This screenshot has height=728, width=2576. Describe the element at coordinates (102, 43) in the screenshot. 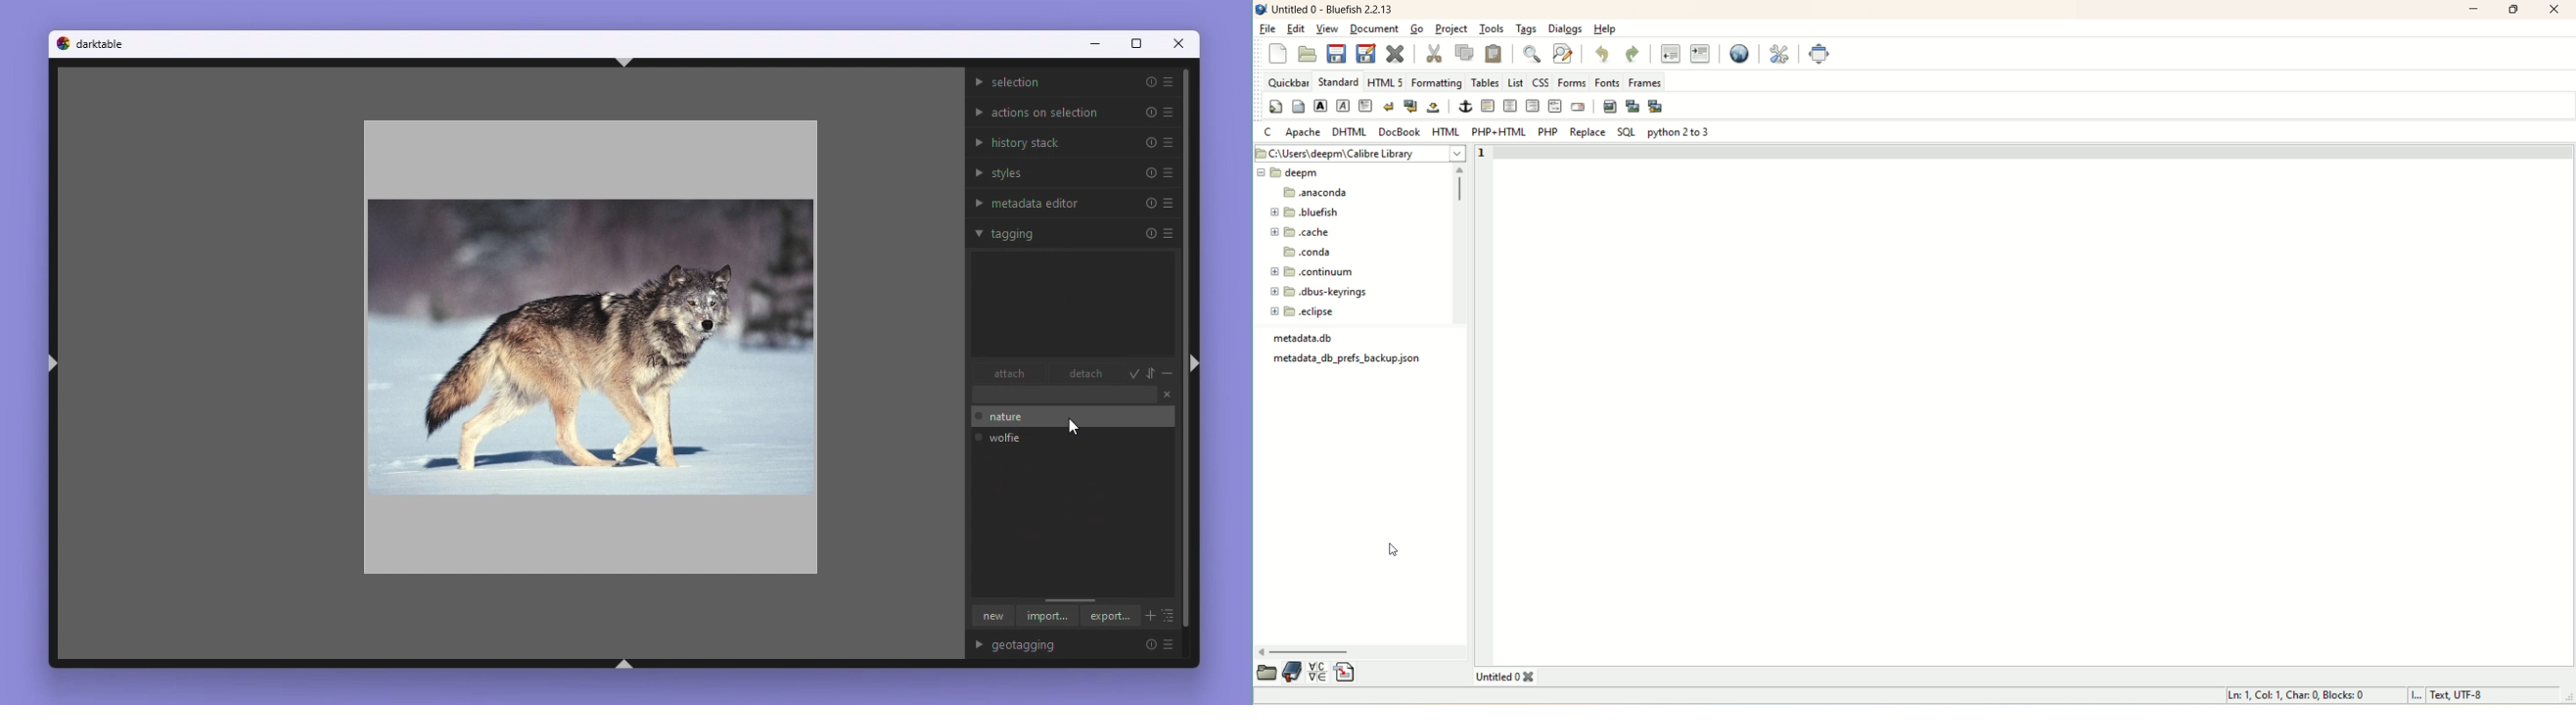

I see `Dark Table` at that location.